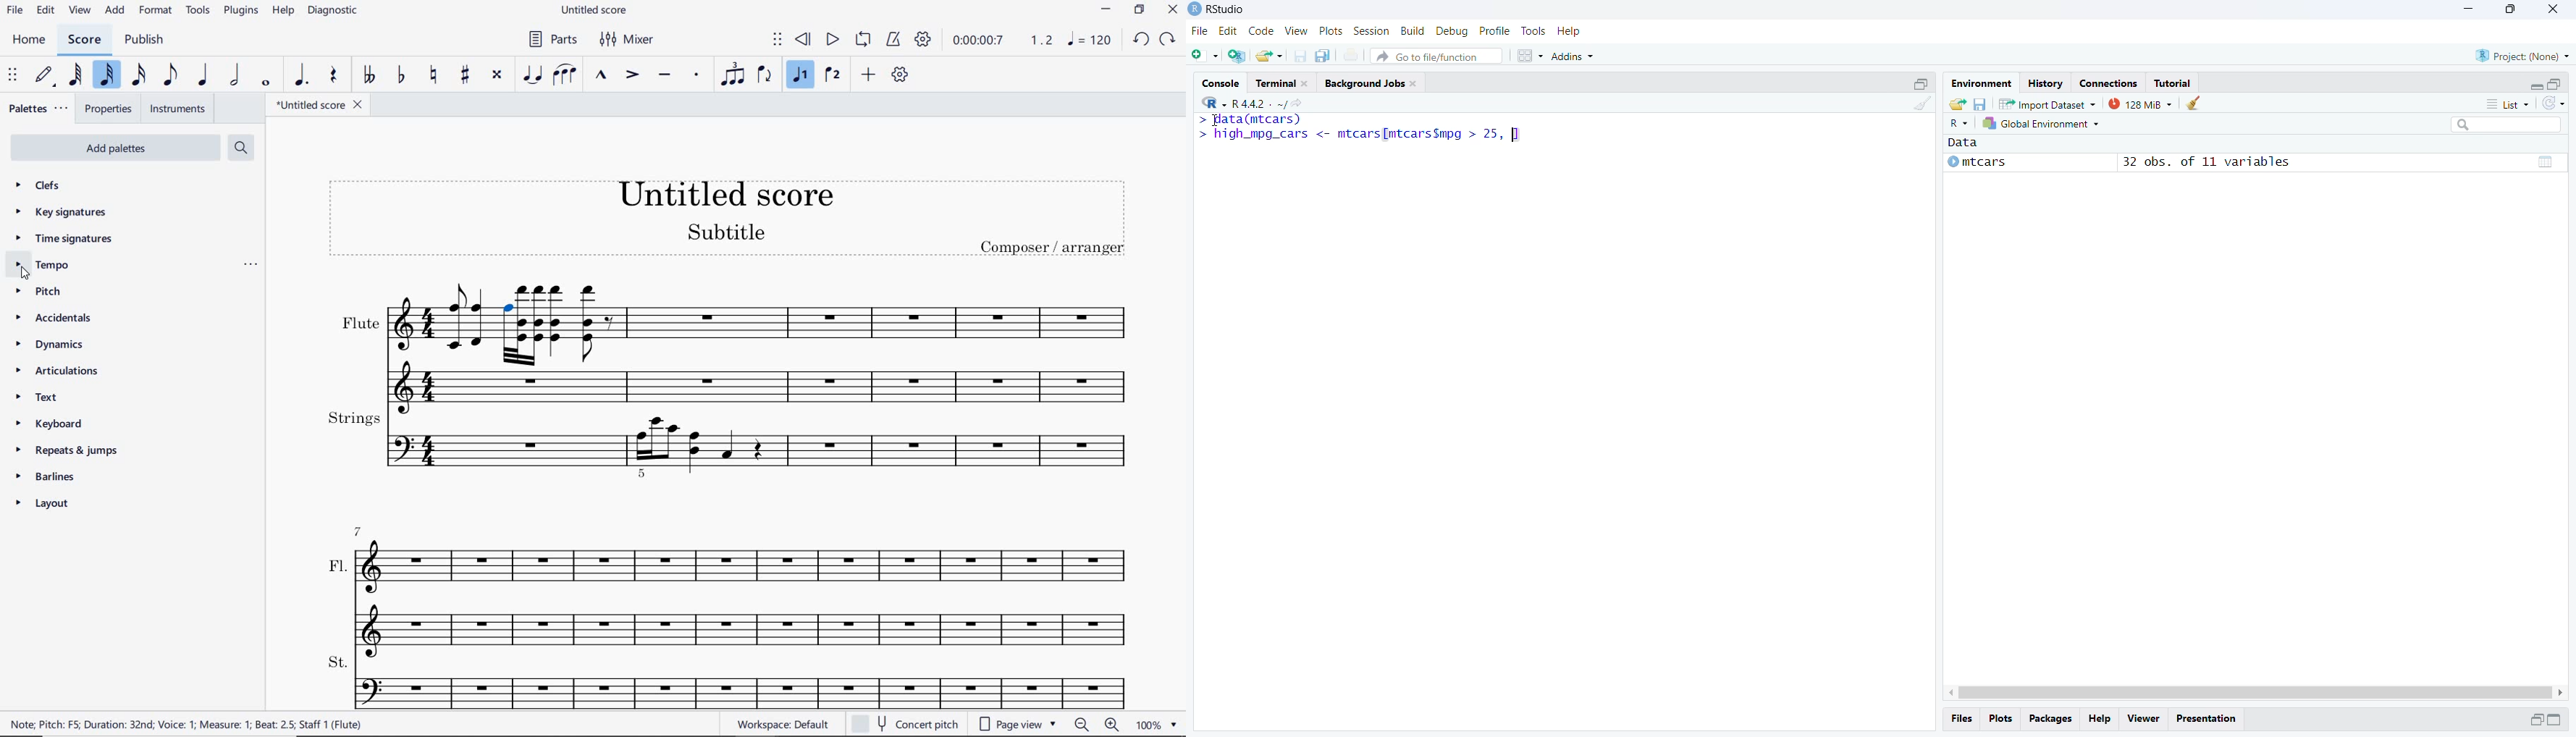  Describe the element at coordinates (1972, 142) in the screenshot. I see `data` at that location.